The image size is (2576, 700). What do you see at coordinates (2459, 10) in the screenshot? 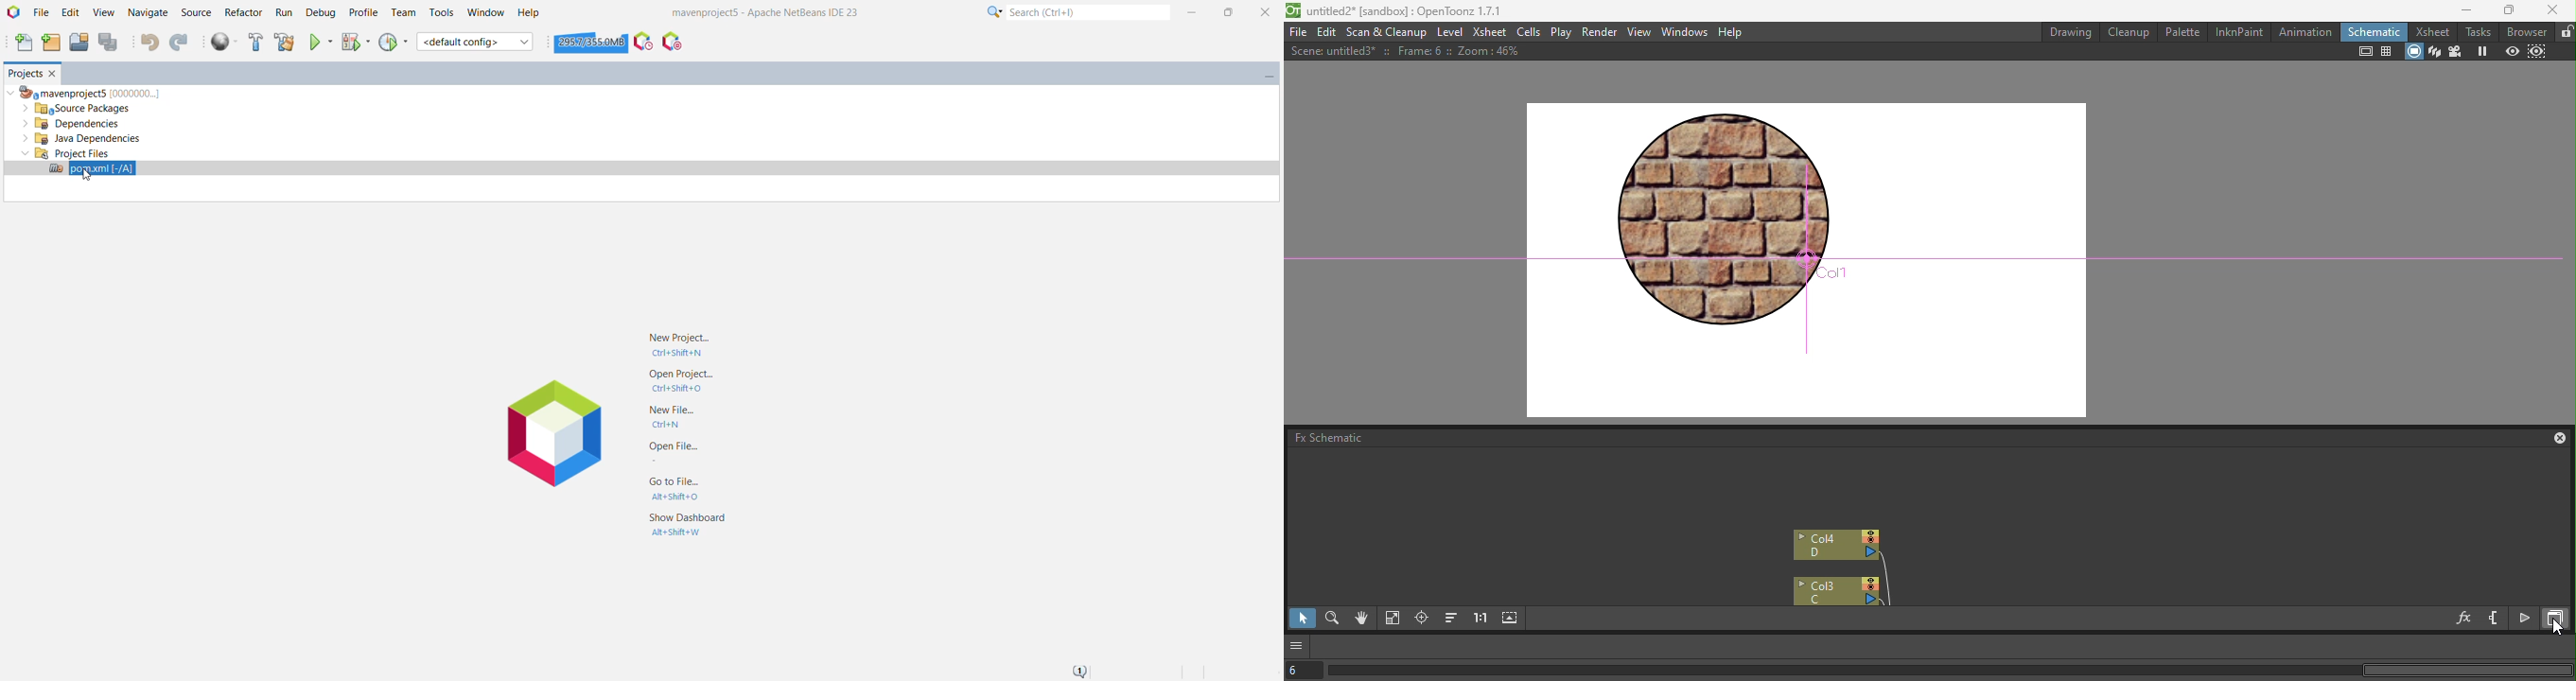
I see `Minimize` at bounding box center [2459, 10].